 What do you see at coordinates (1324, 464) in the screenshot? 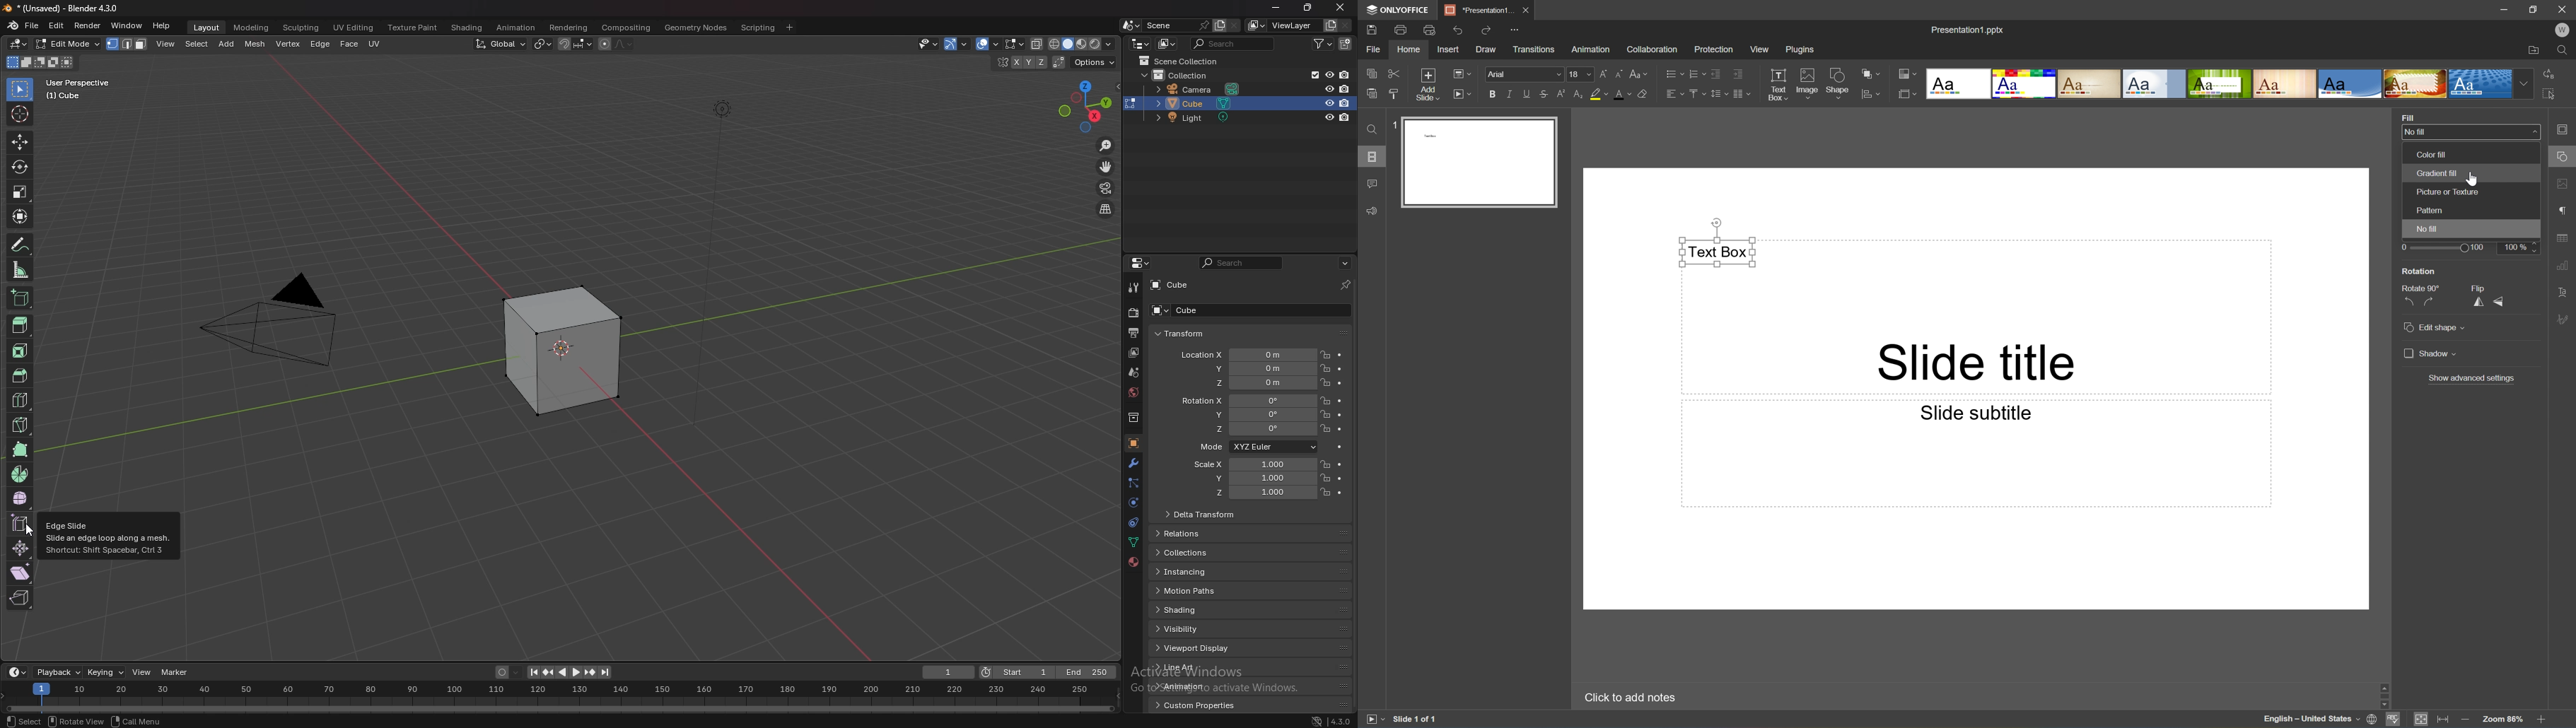
I see `lock` at bounding box center [1324, 464].